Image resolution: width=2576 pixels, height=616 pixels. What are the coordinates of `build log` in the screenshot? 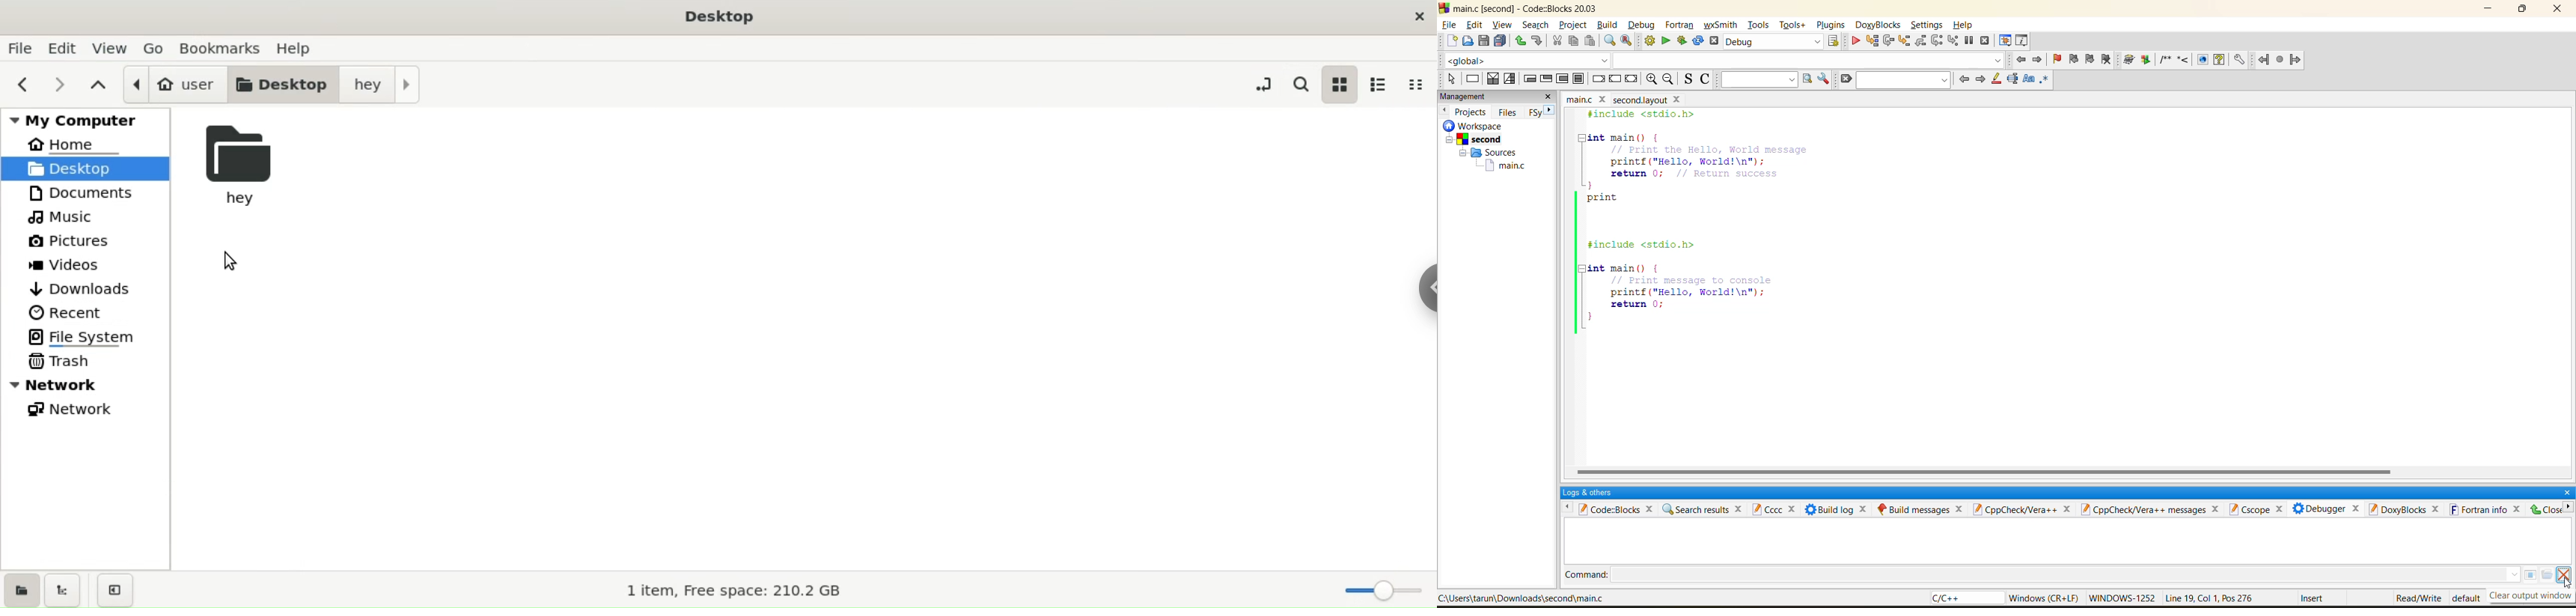 It's located at (1835, 508).